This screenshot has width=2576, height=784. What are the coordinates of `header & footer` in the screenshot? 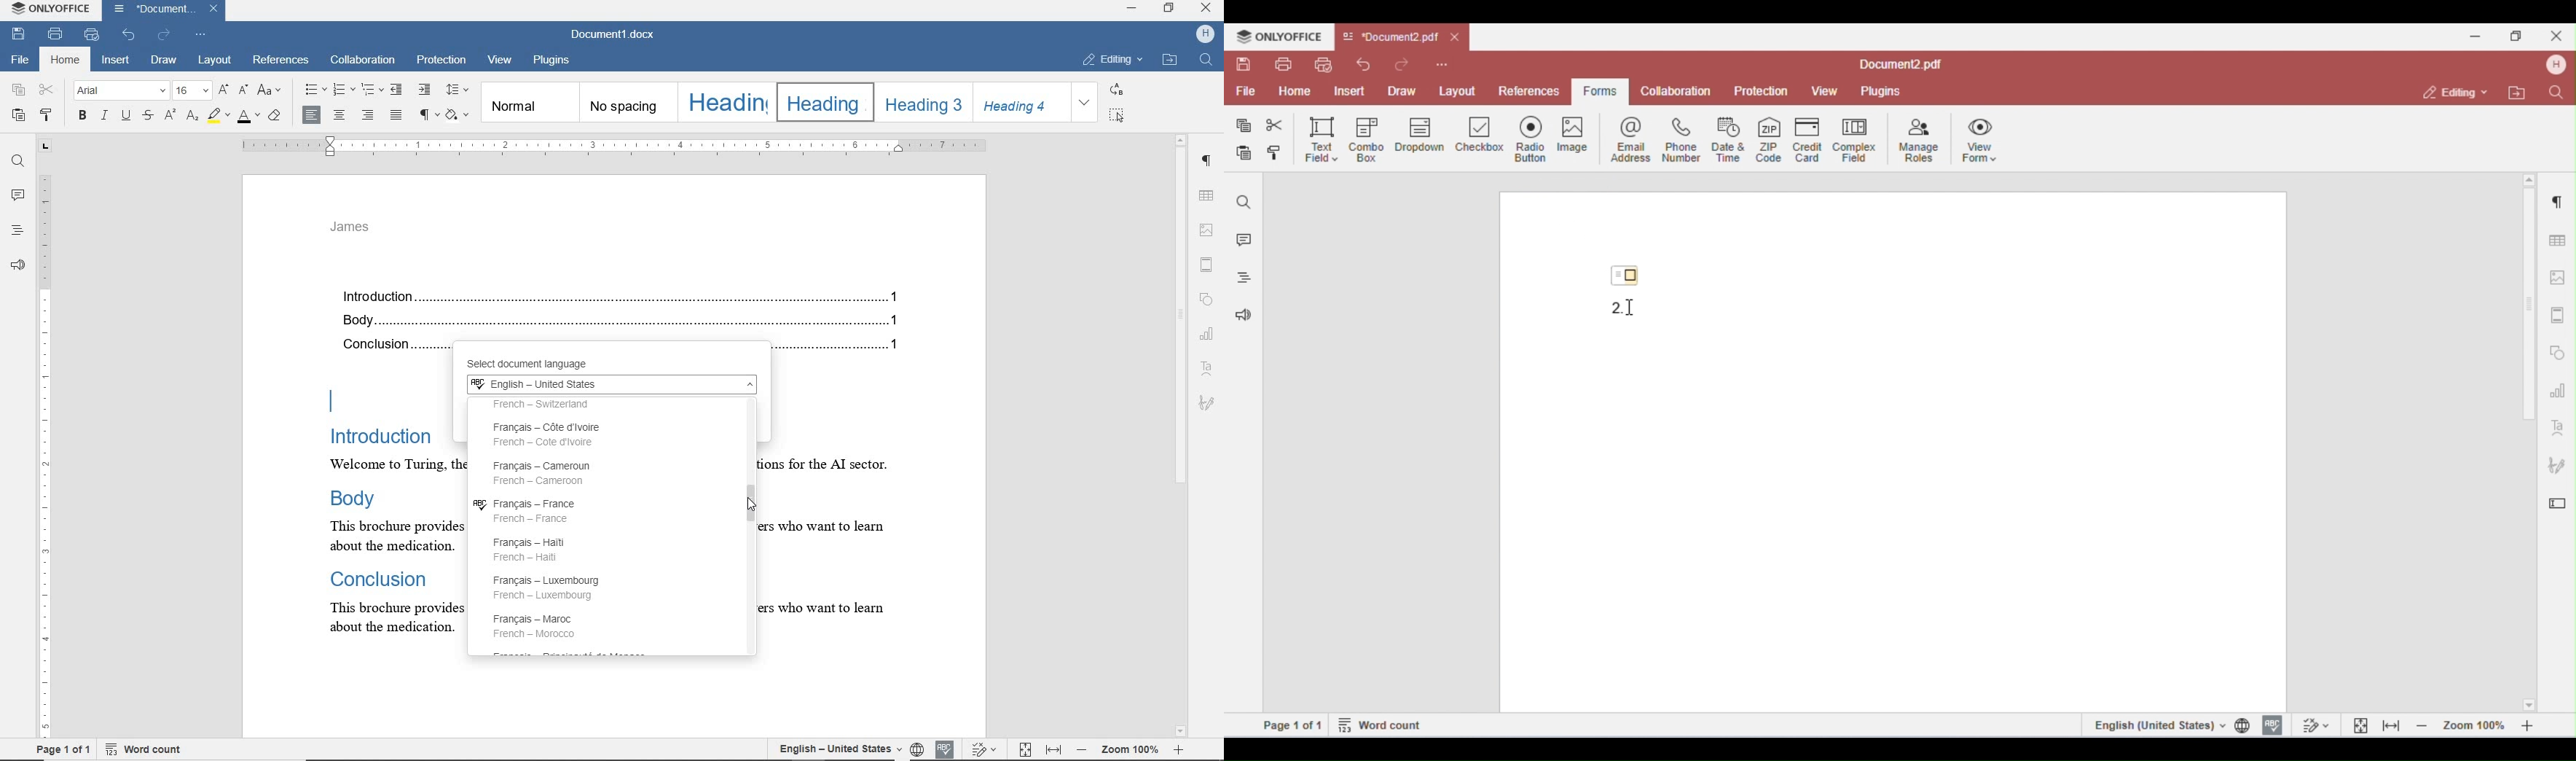 It's located at (1209, 264).